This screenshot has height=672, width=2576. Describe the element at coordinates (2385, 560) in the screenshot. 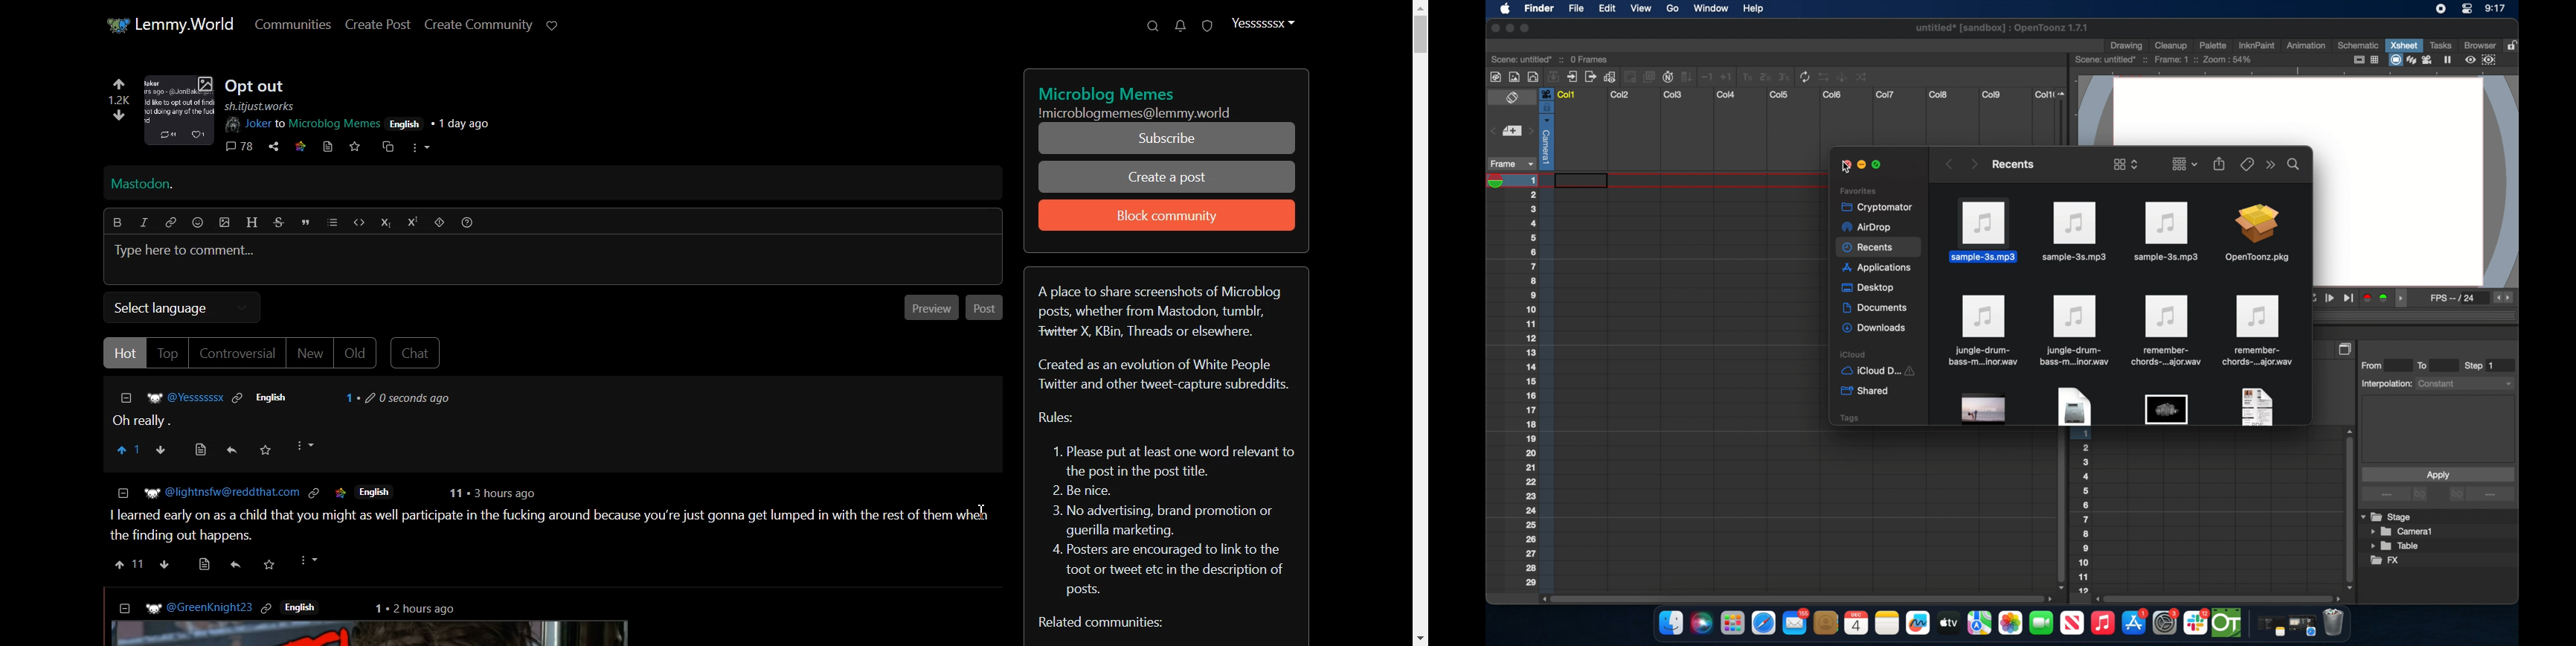

I see `fx` at that location.